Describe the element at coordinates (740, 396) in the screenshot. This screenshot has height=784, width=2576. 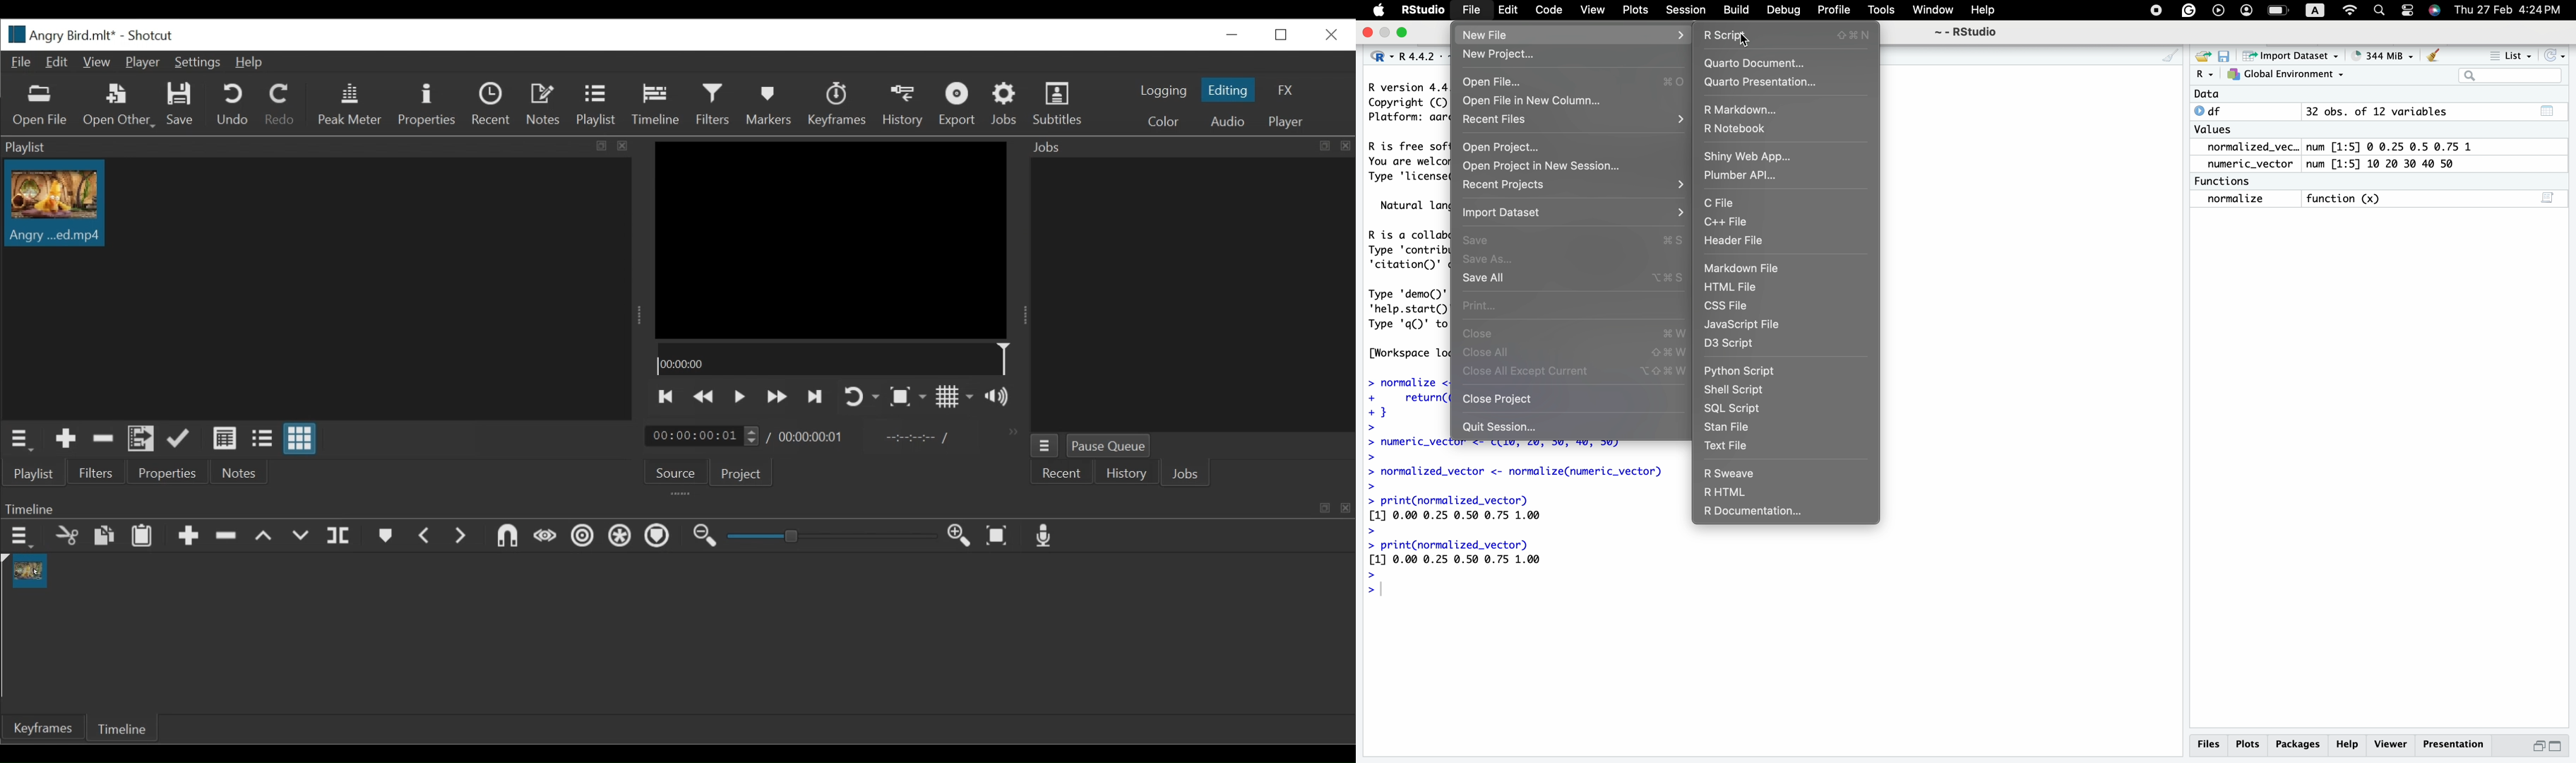
I see `Toggle play or pause` at that location.